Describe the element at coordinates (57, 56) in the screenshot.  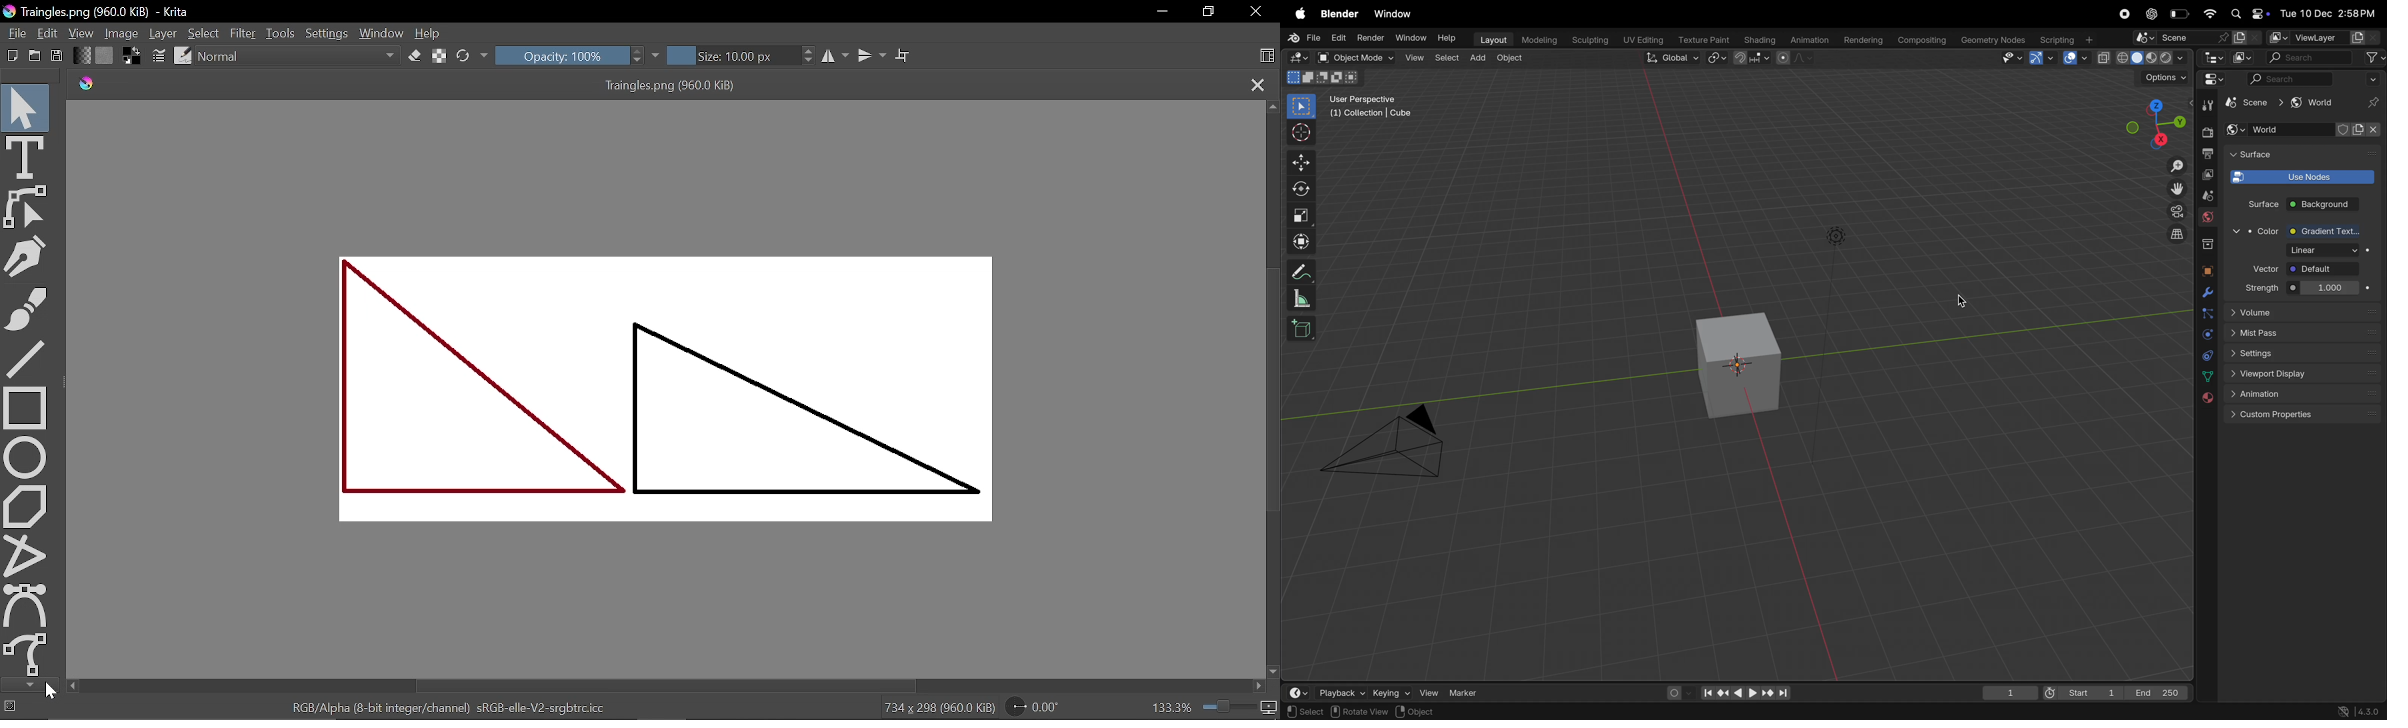
I see `Save` at that location.